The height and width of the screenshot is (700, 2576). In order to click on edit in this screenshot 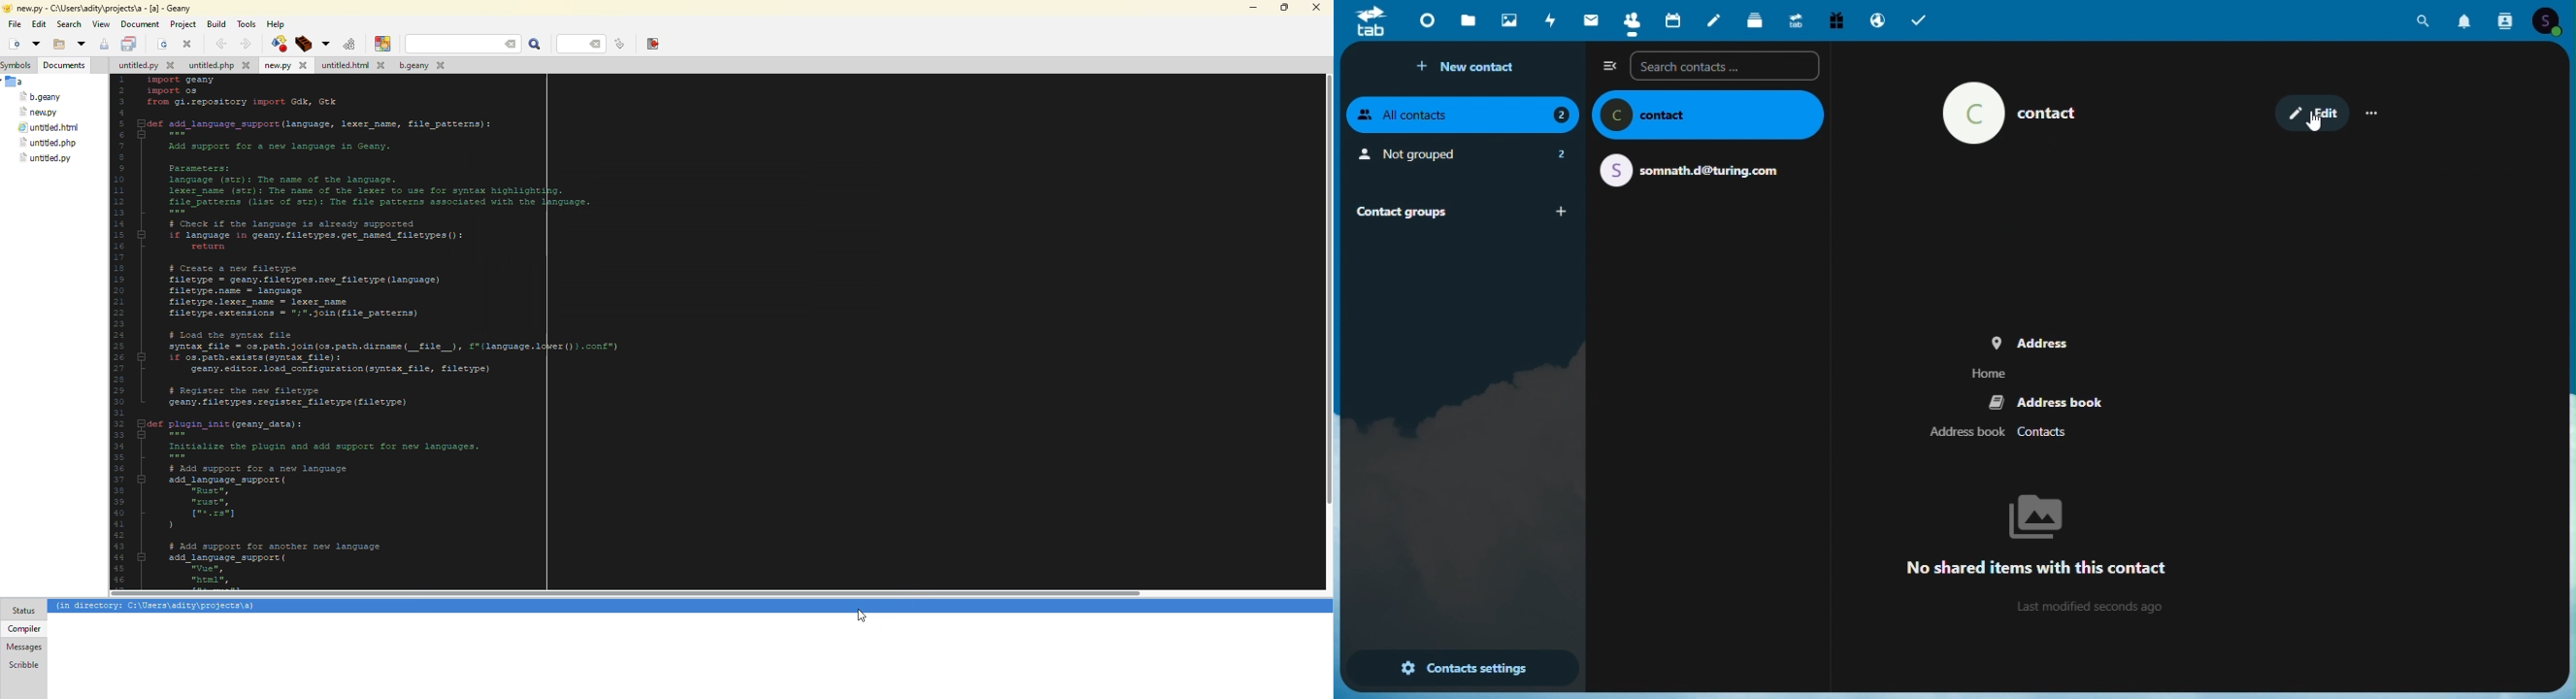, I will do `click(39, 25)`.